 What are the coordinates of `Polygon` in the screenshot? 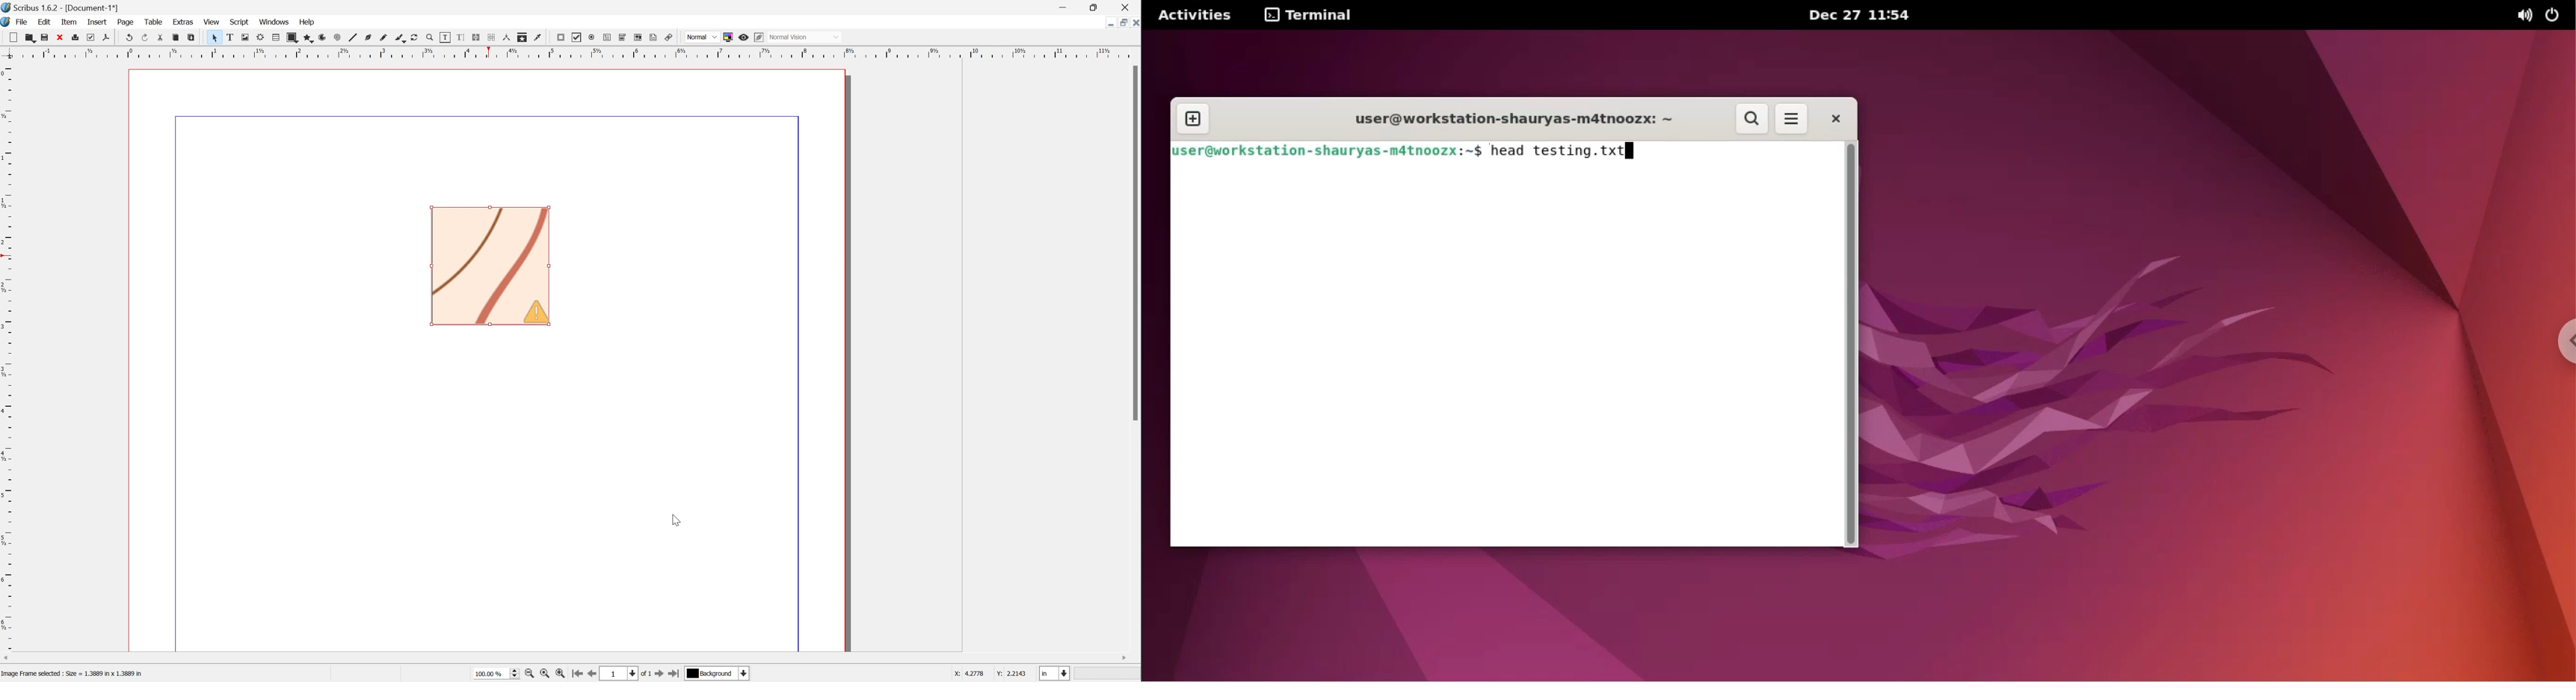 It's located at (309, 37).